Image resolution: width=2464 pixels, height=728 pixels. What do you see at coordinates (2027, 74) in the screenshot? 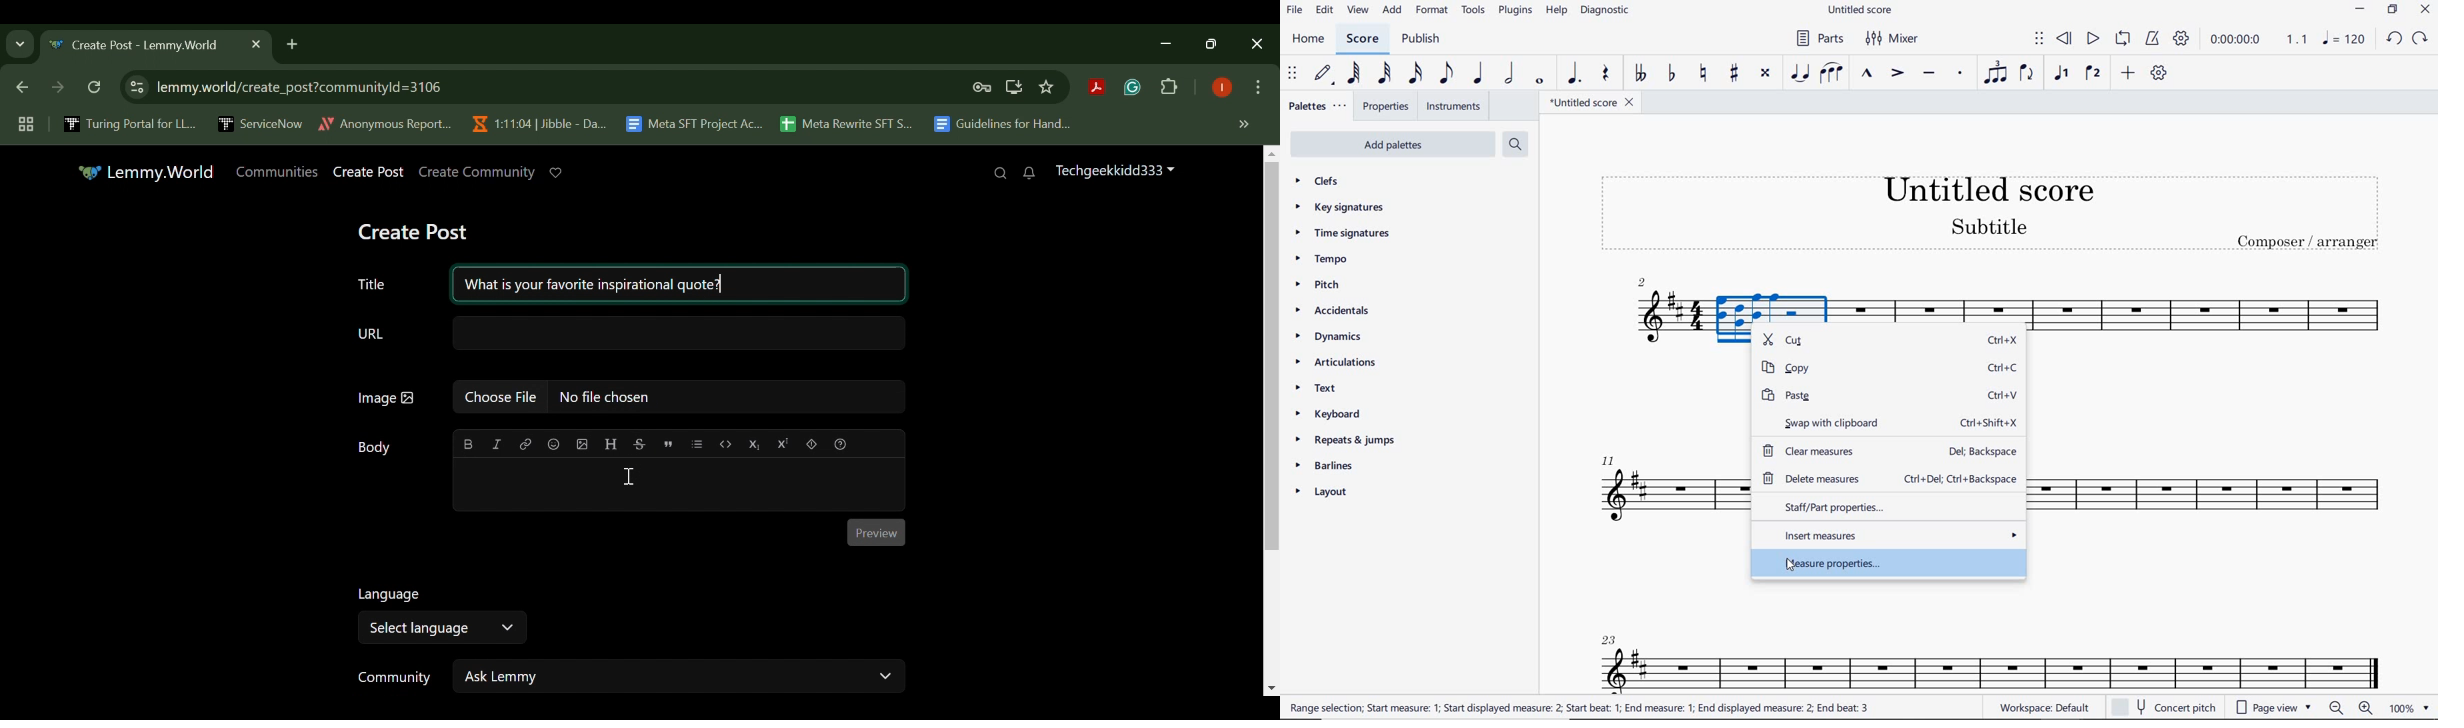
I see `FLIP DIRECTION` at bounding box center [2027, 74].